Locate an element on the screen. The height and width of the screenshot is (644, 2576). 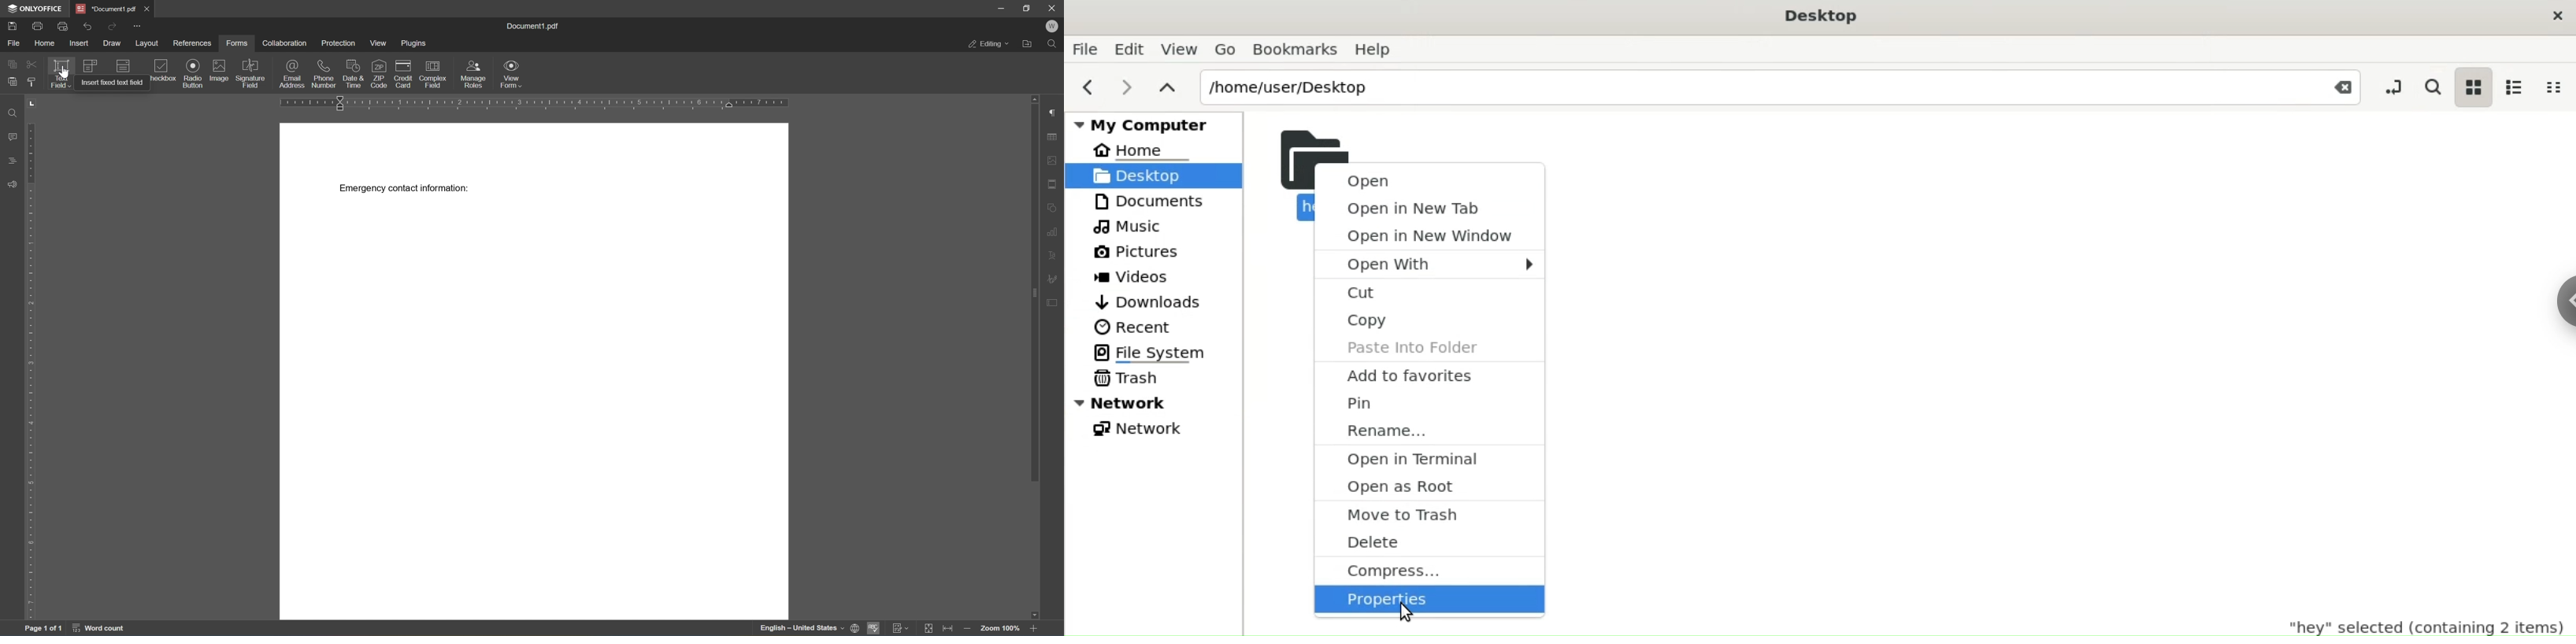
customize quick access toolbar is located at coordinates (138, 25).